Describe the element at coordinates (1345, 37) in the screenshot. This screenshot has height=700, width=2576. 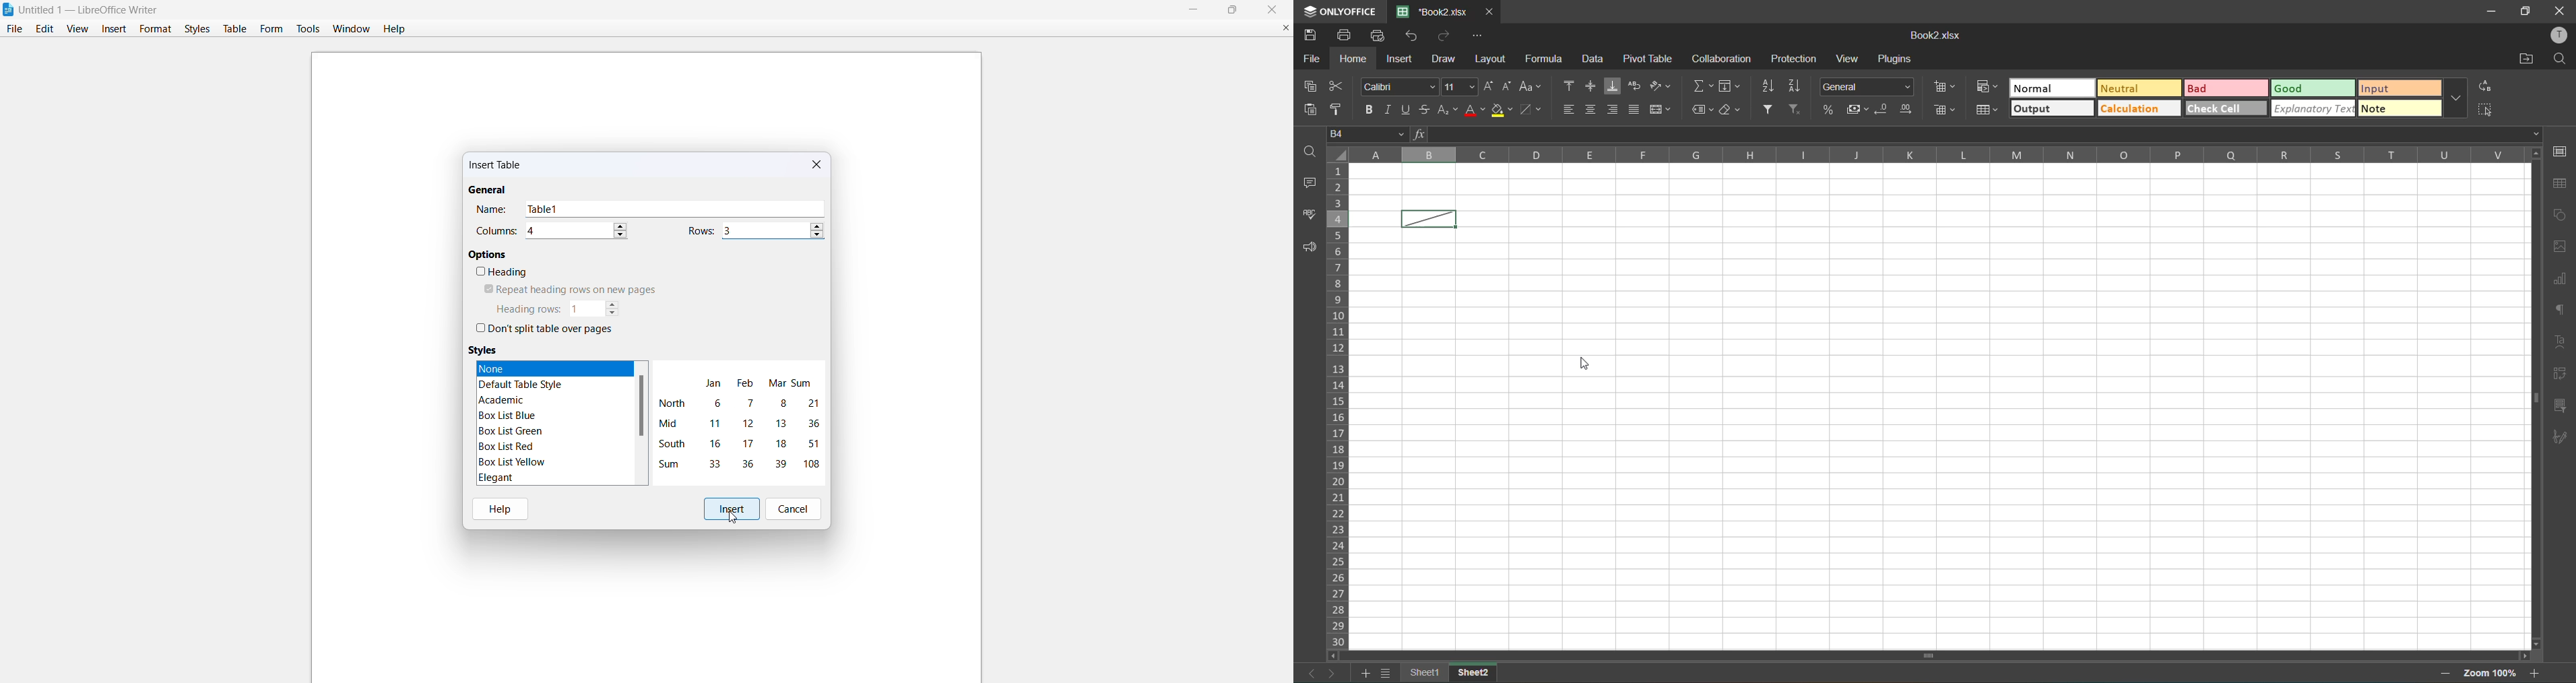
I see `print` at that location.